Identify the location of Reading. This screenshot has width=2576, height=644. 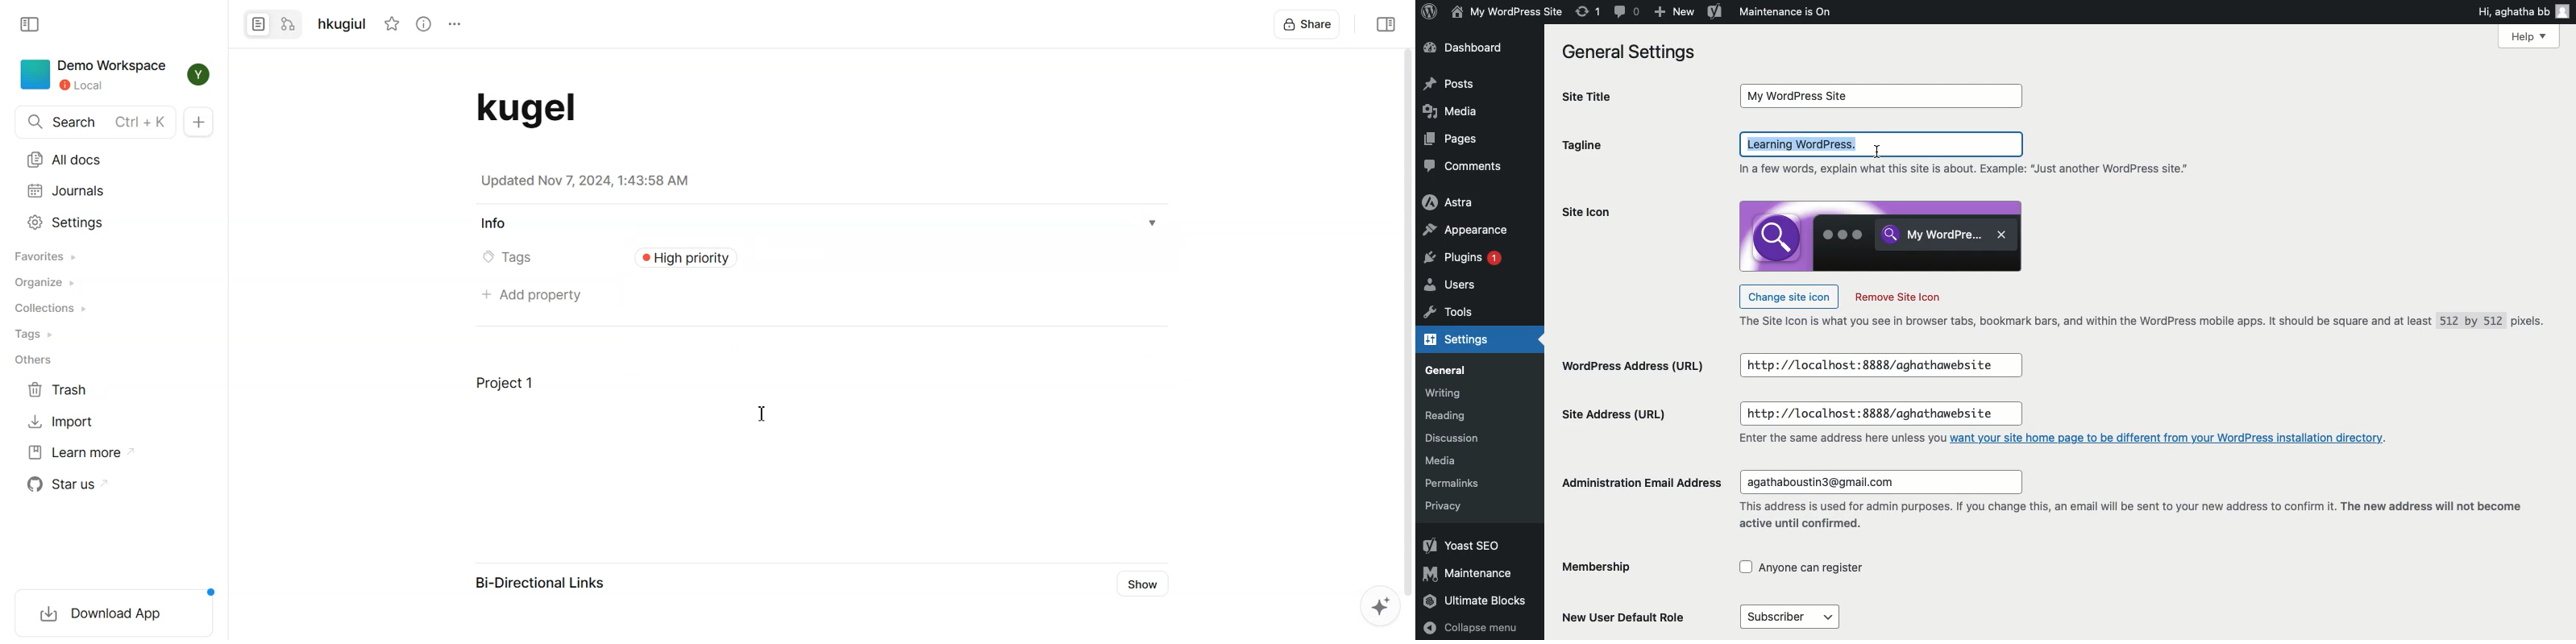
(1450, 417).